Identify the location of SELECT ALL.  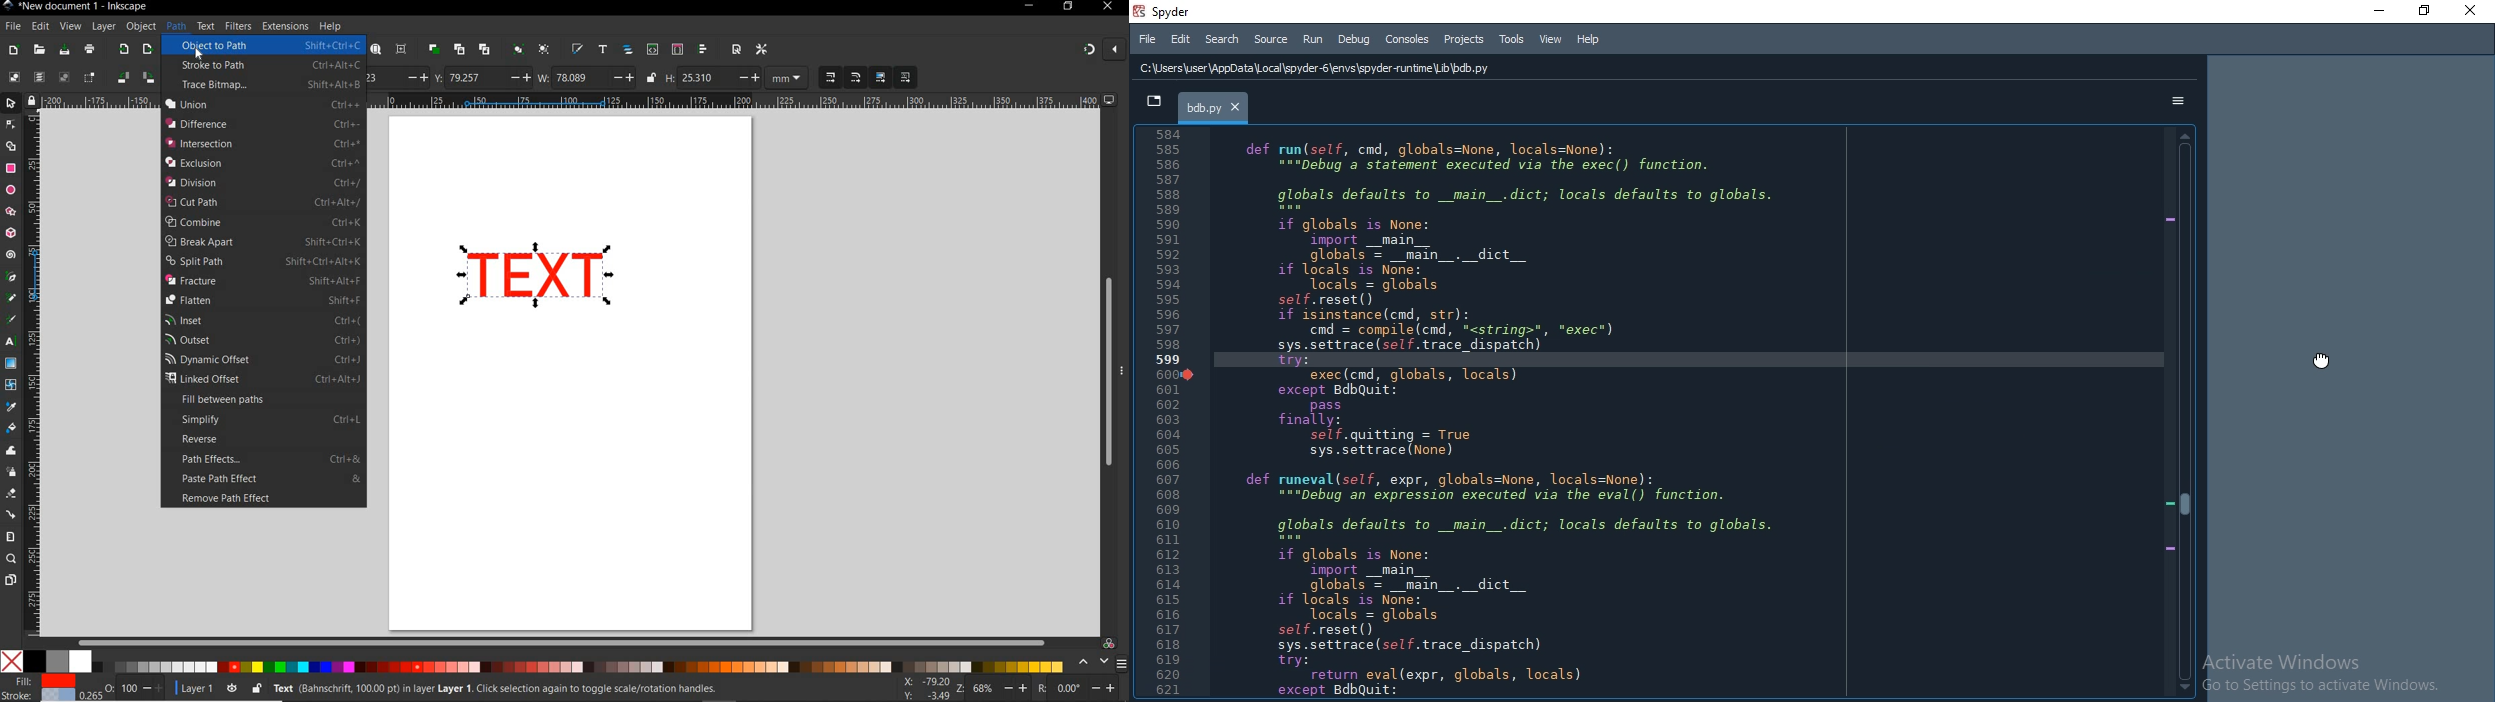
(13, 77).